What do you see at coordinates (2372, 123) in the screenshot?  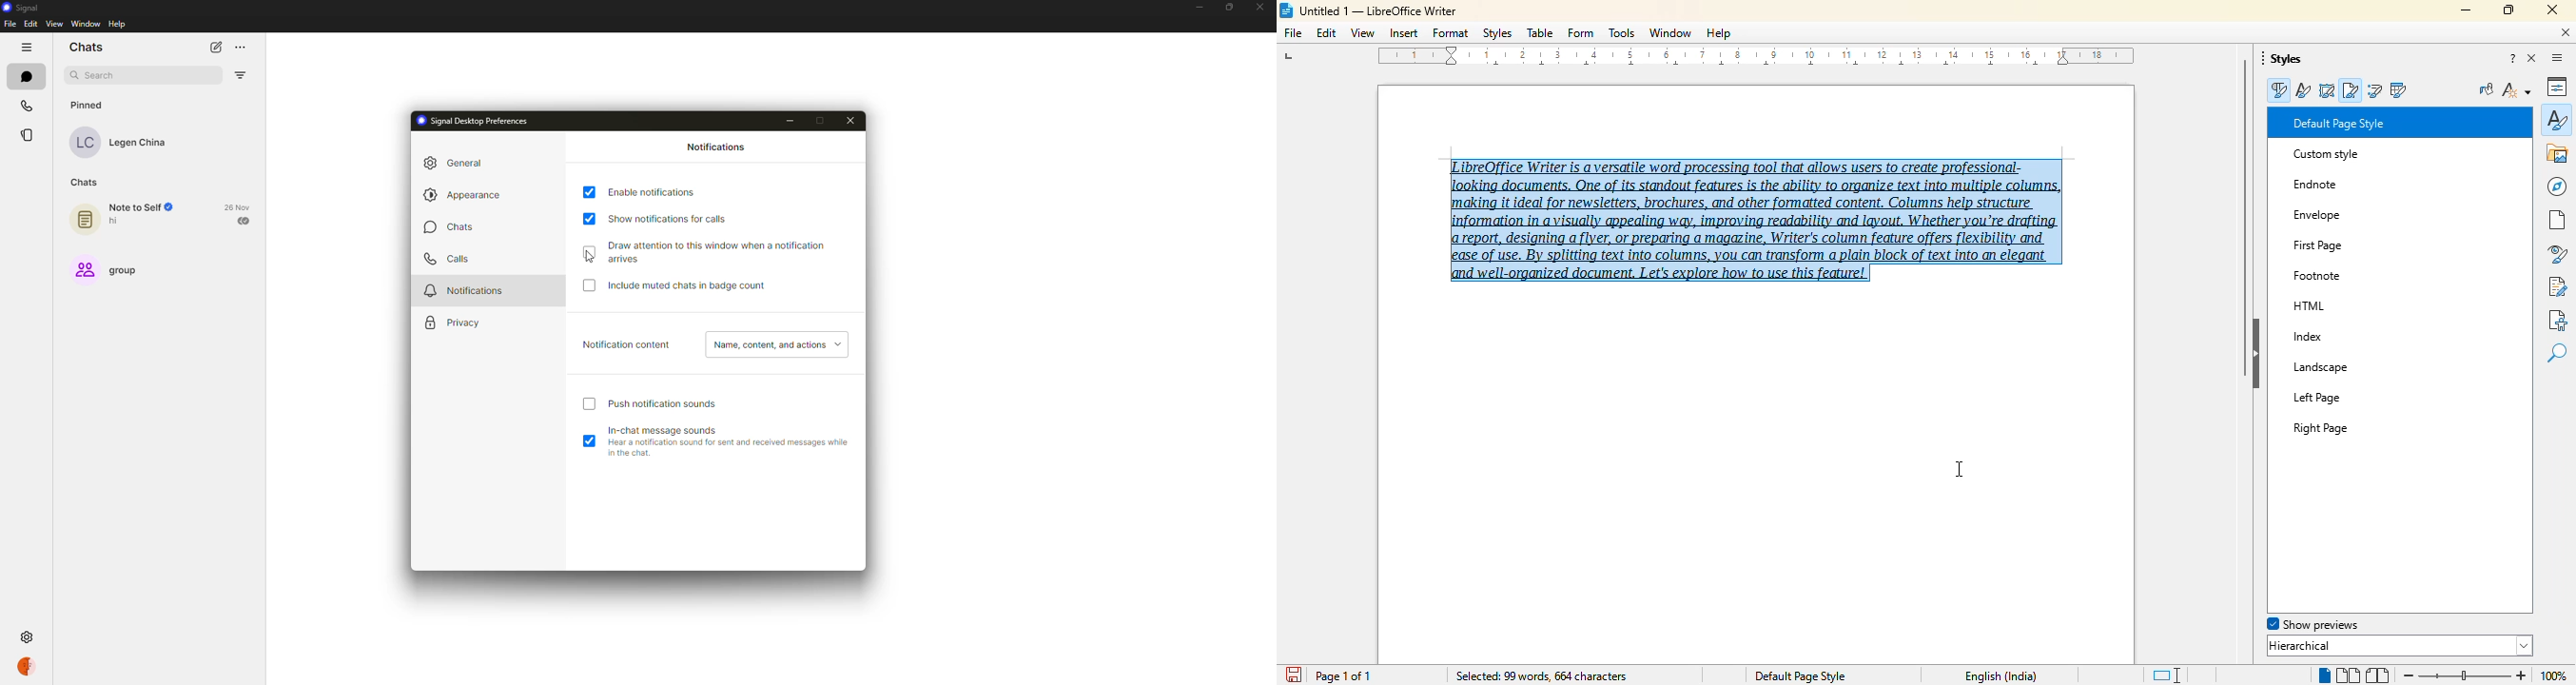 I see `Default Paragraph Style` at bounding box center [2372, 123].